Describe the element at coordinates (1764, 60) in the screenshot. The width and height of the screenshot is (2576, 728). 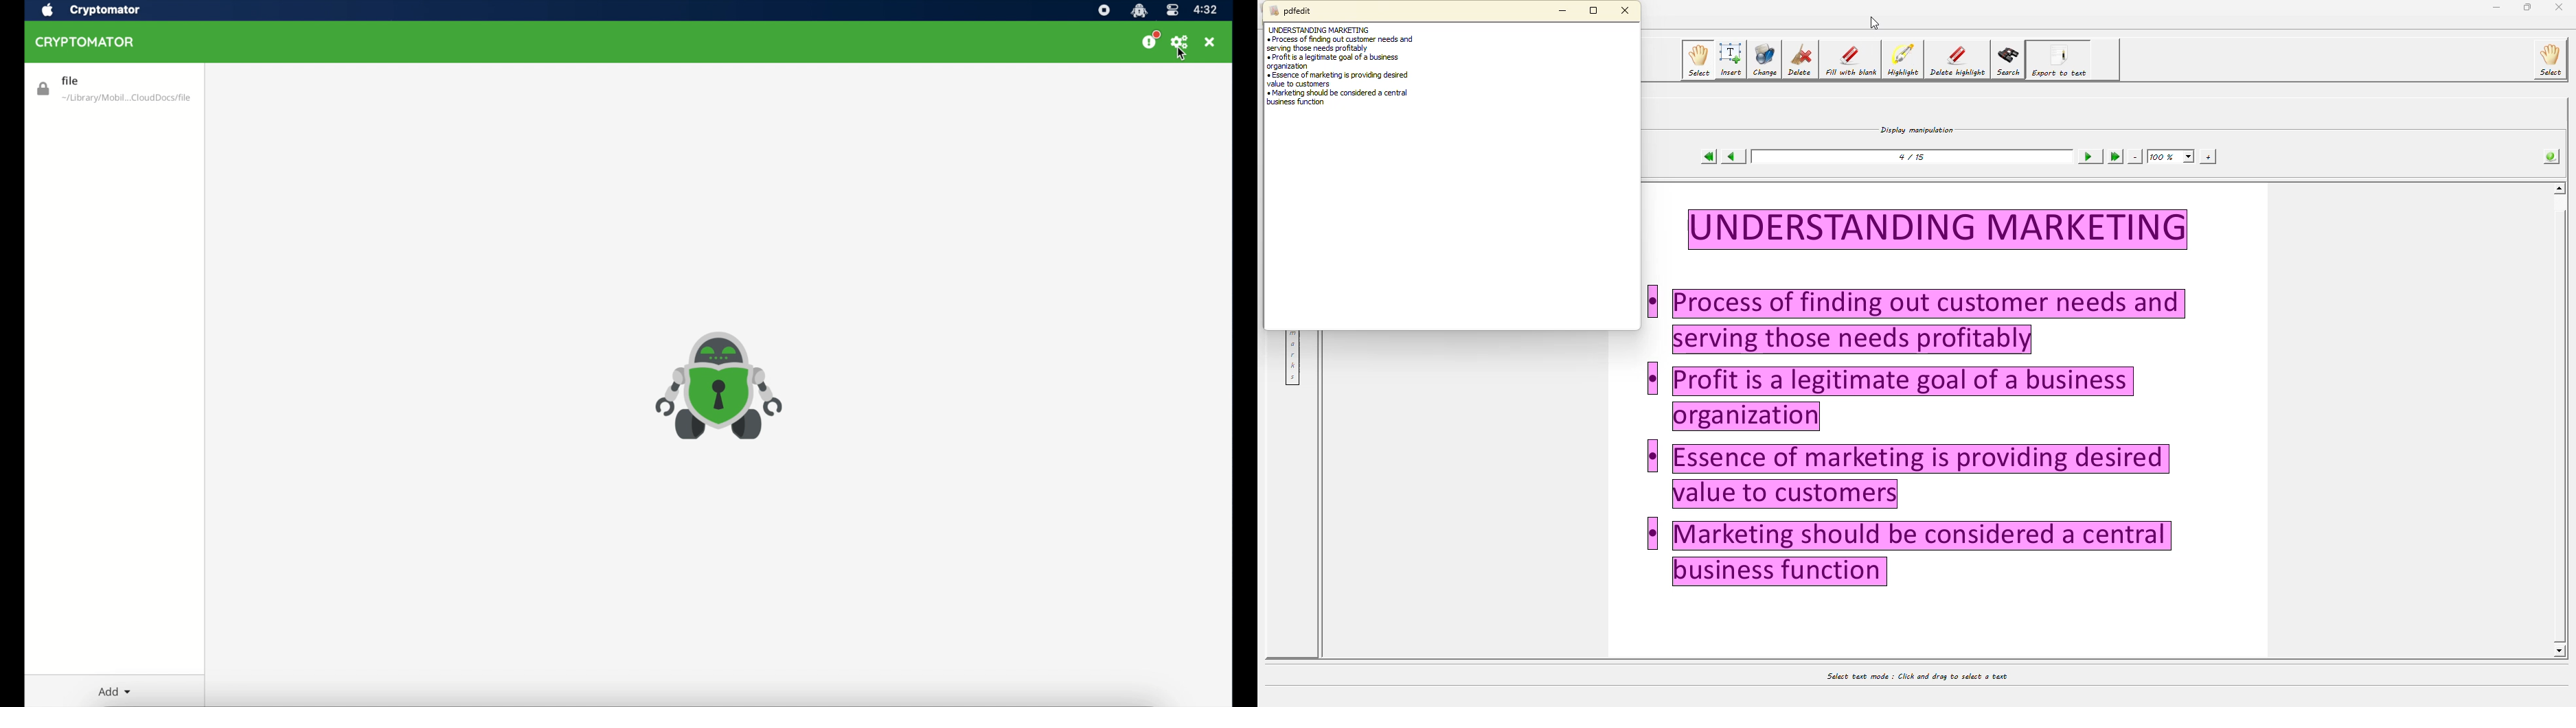
I see `change` at that location.